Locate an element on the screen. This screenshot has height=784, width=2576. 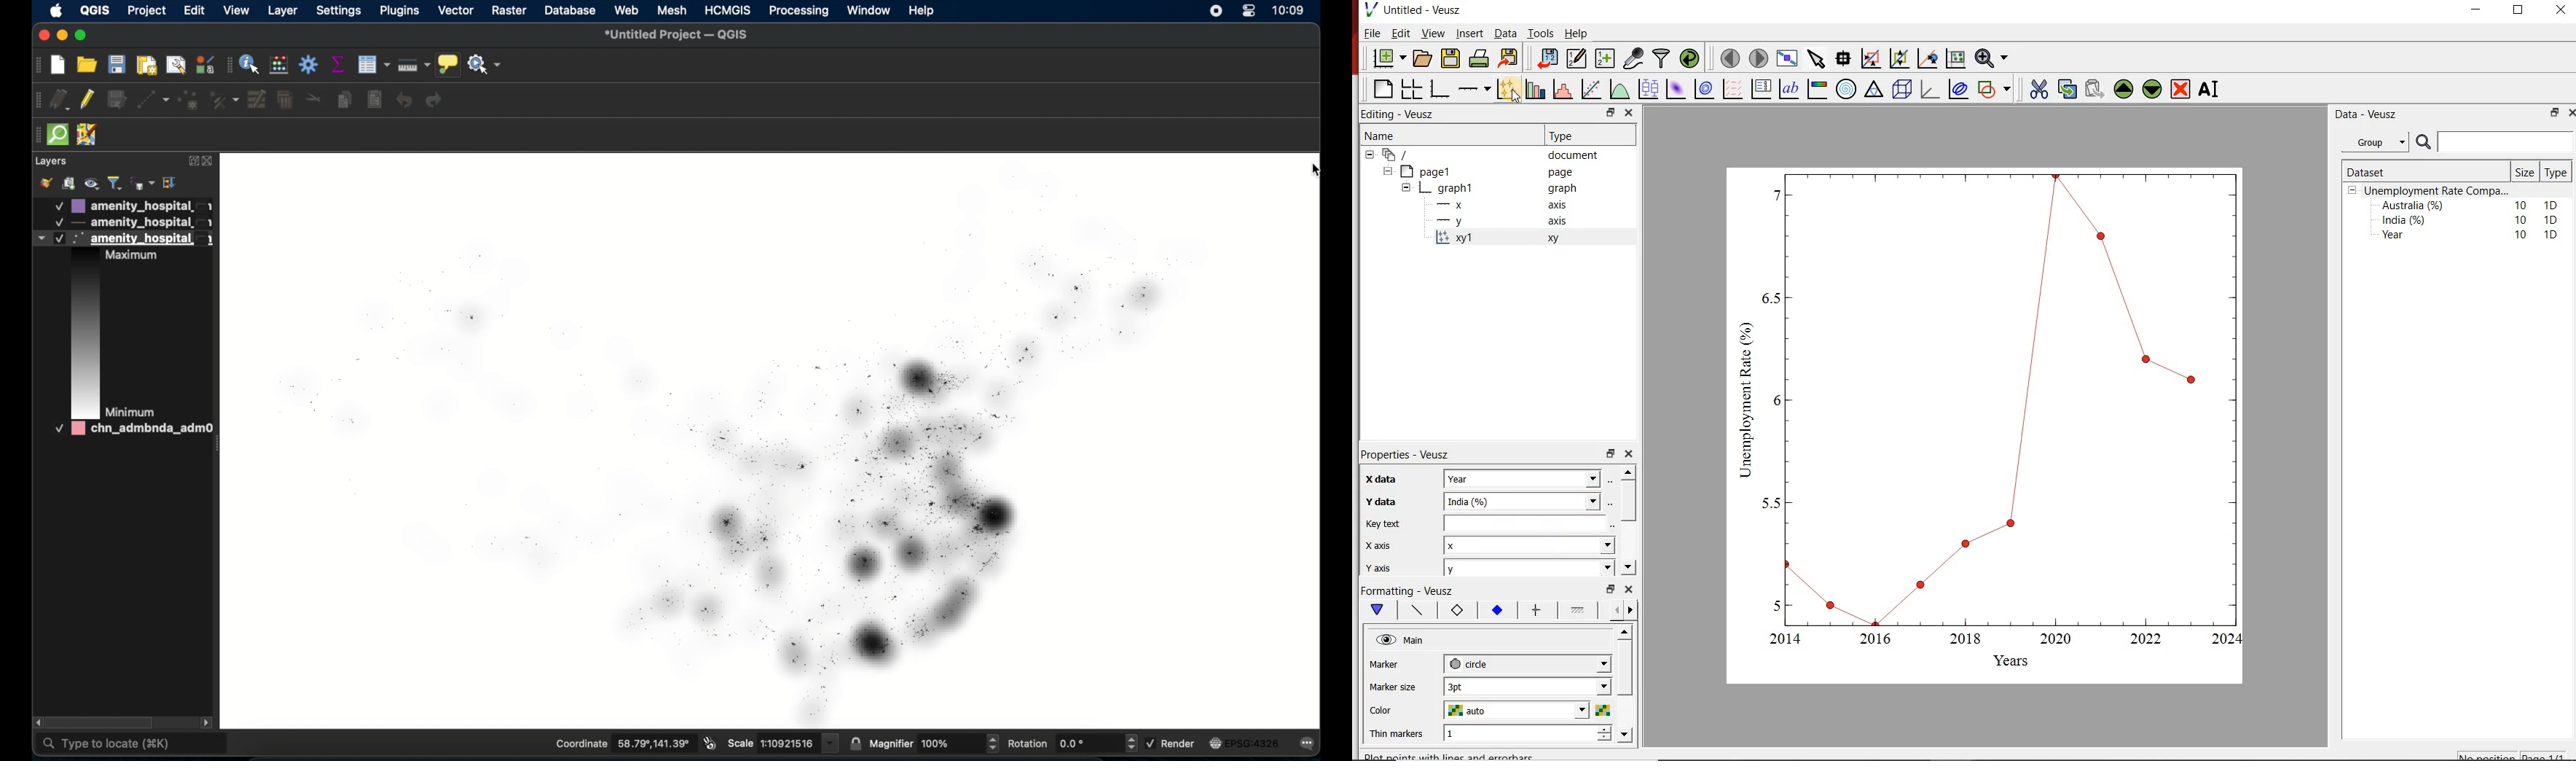
Marker size is located at coordinates (1394, 685).